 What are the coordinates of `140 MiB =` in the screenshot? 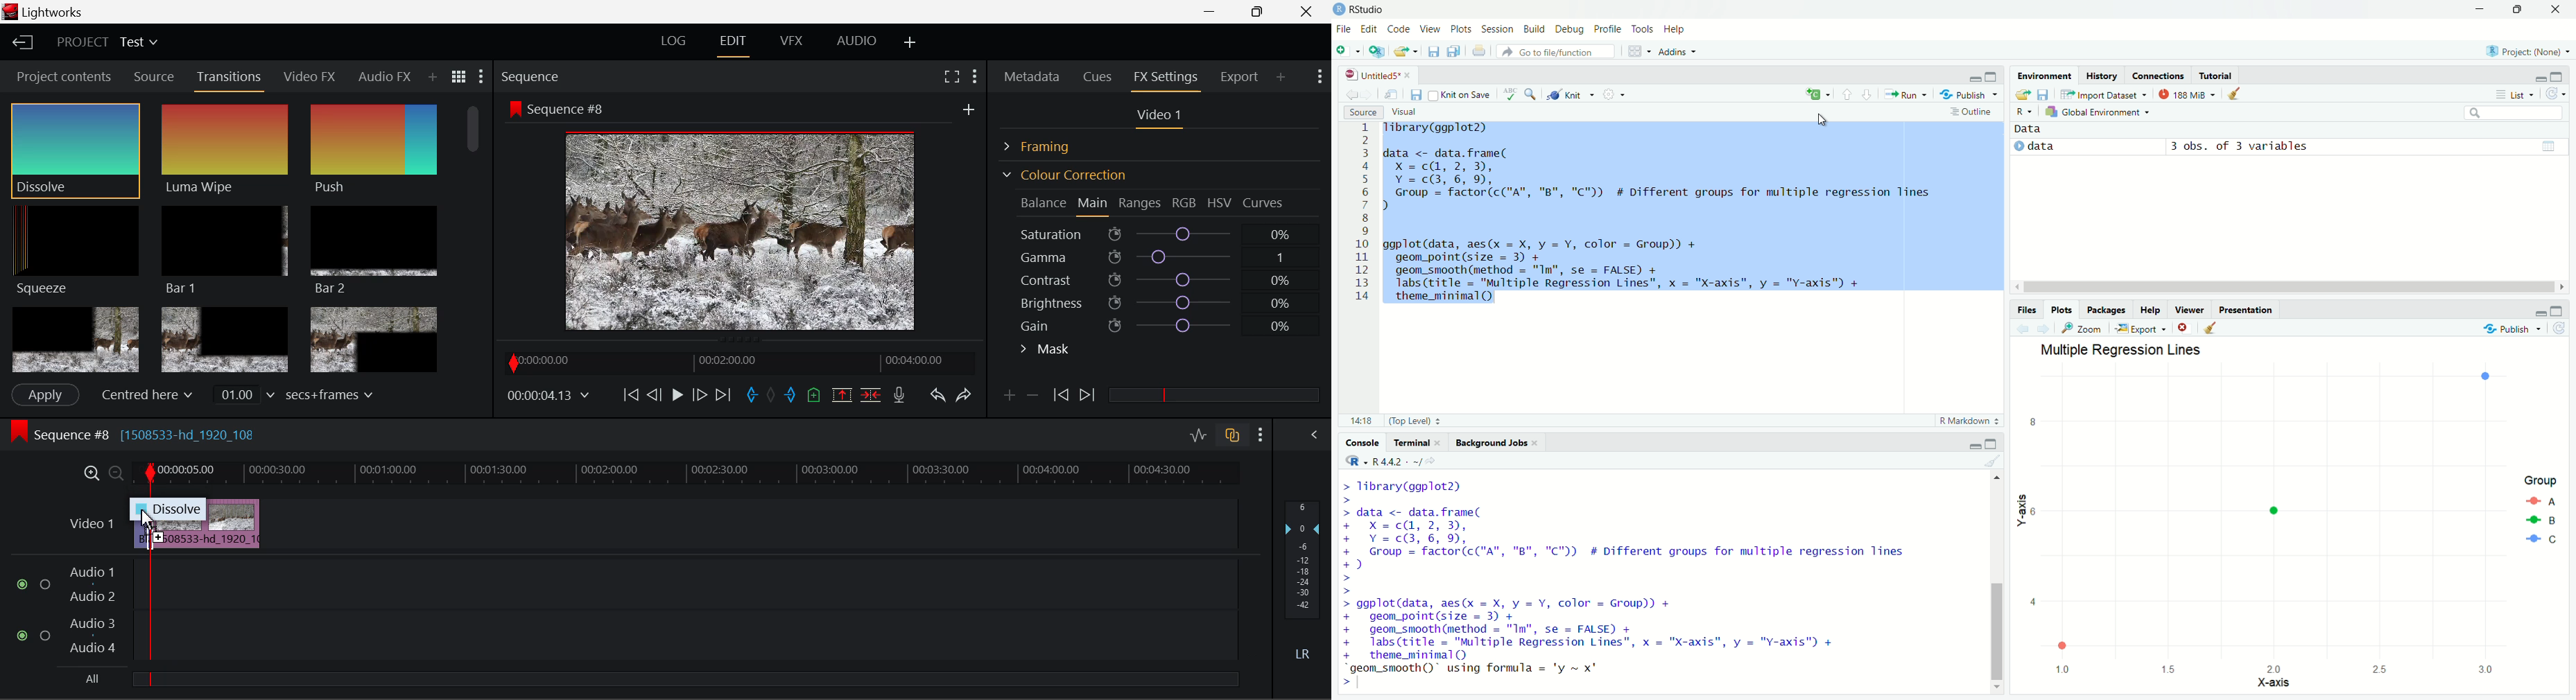 It's located at (2185, 94).